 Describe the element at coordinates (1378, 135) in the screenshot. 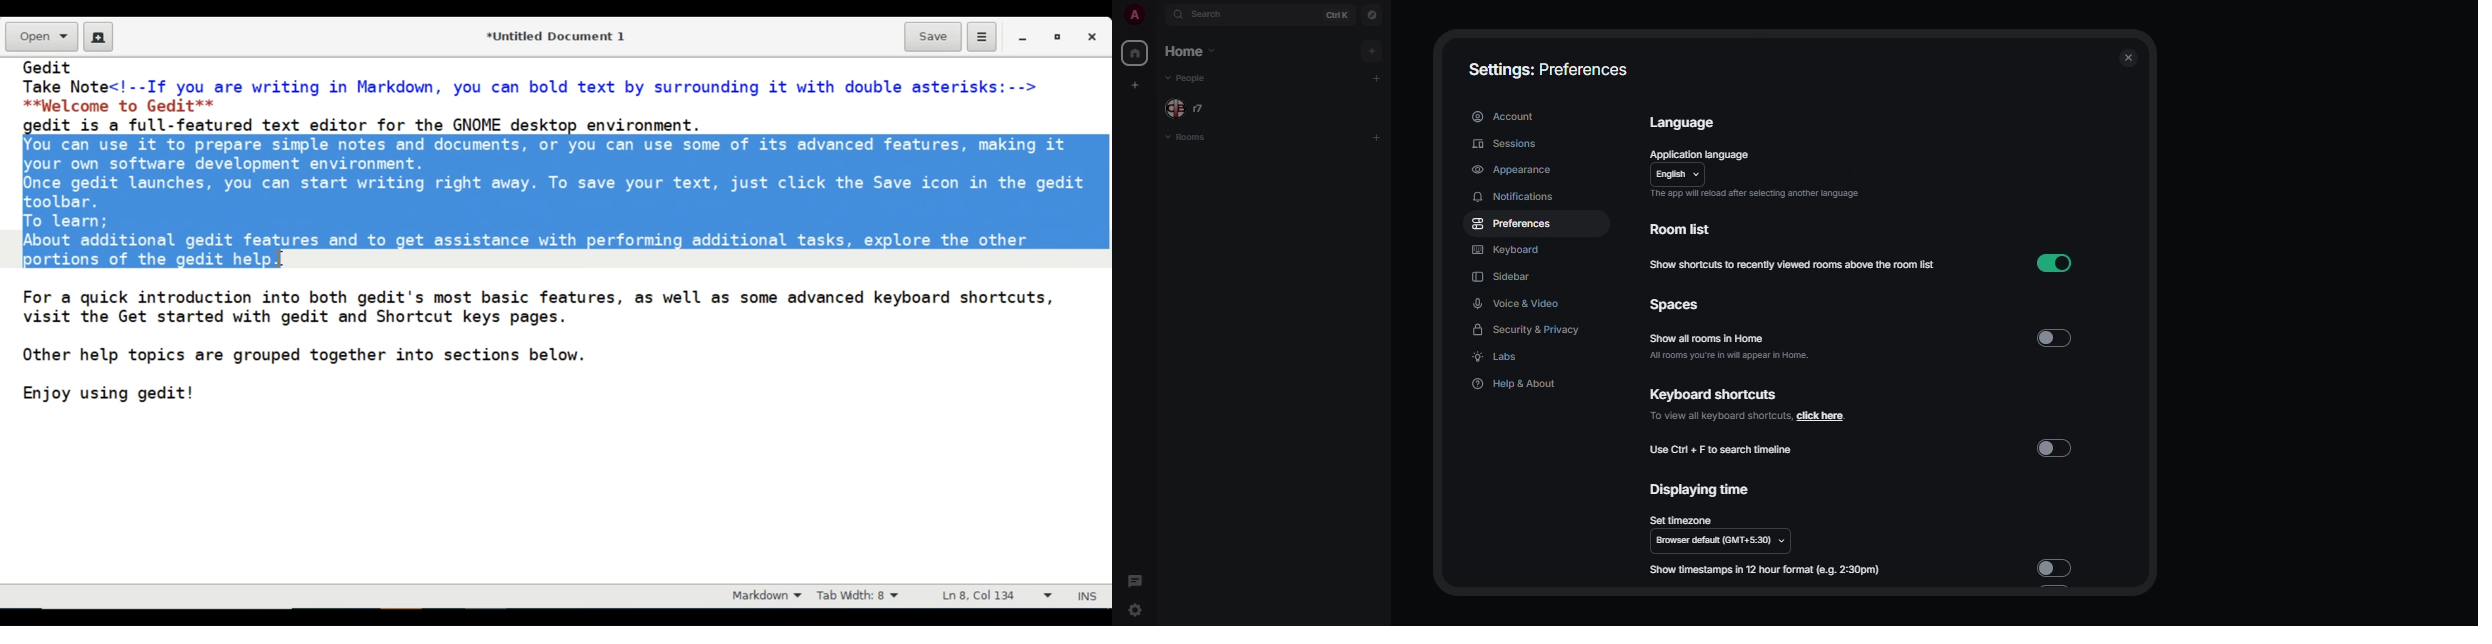

I see `add` at that location.